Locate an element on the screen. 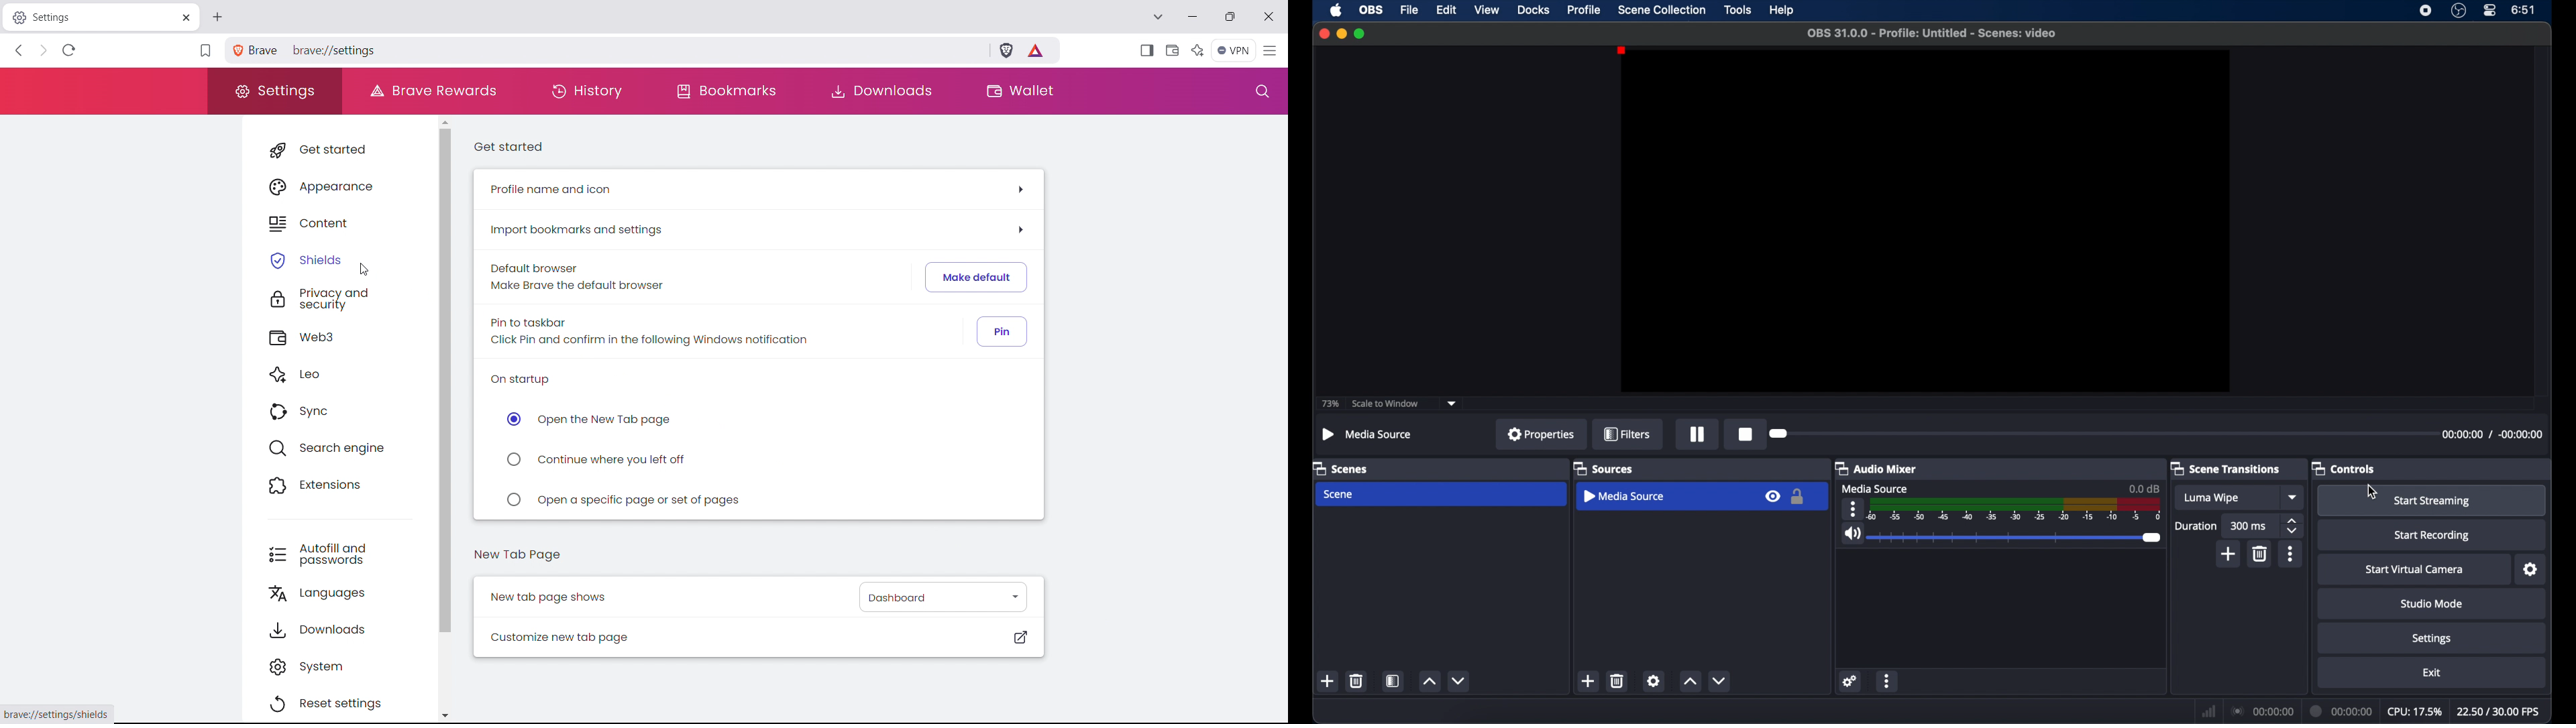  settings is located at coordinates (2432, 639).